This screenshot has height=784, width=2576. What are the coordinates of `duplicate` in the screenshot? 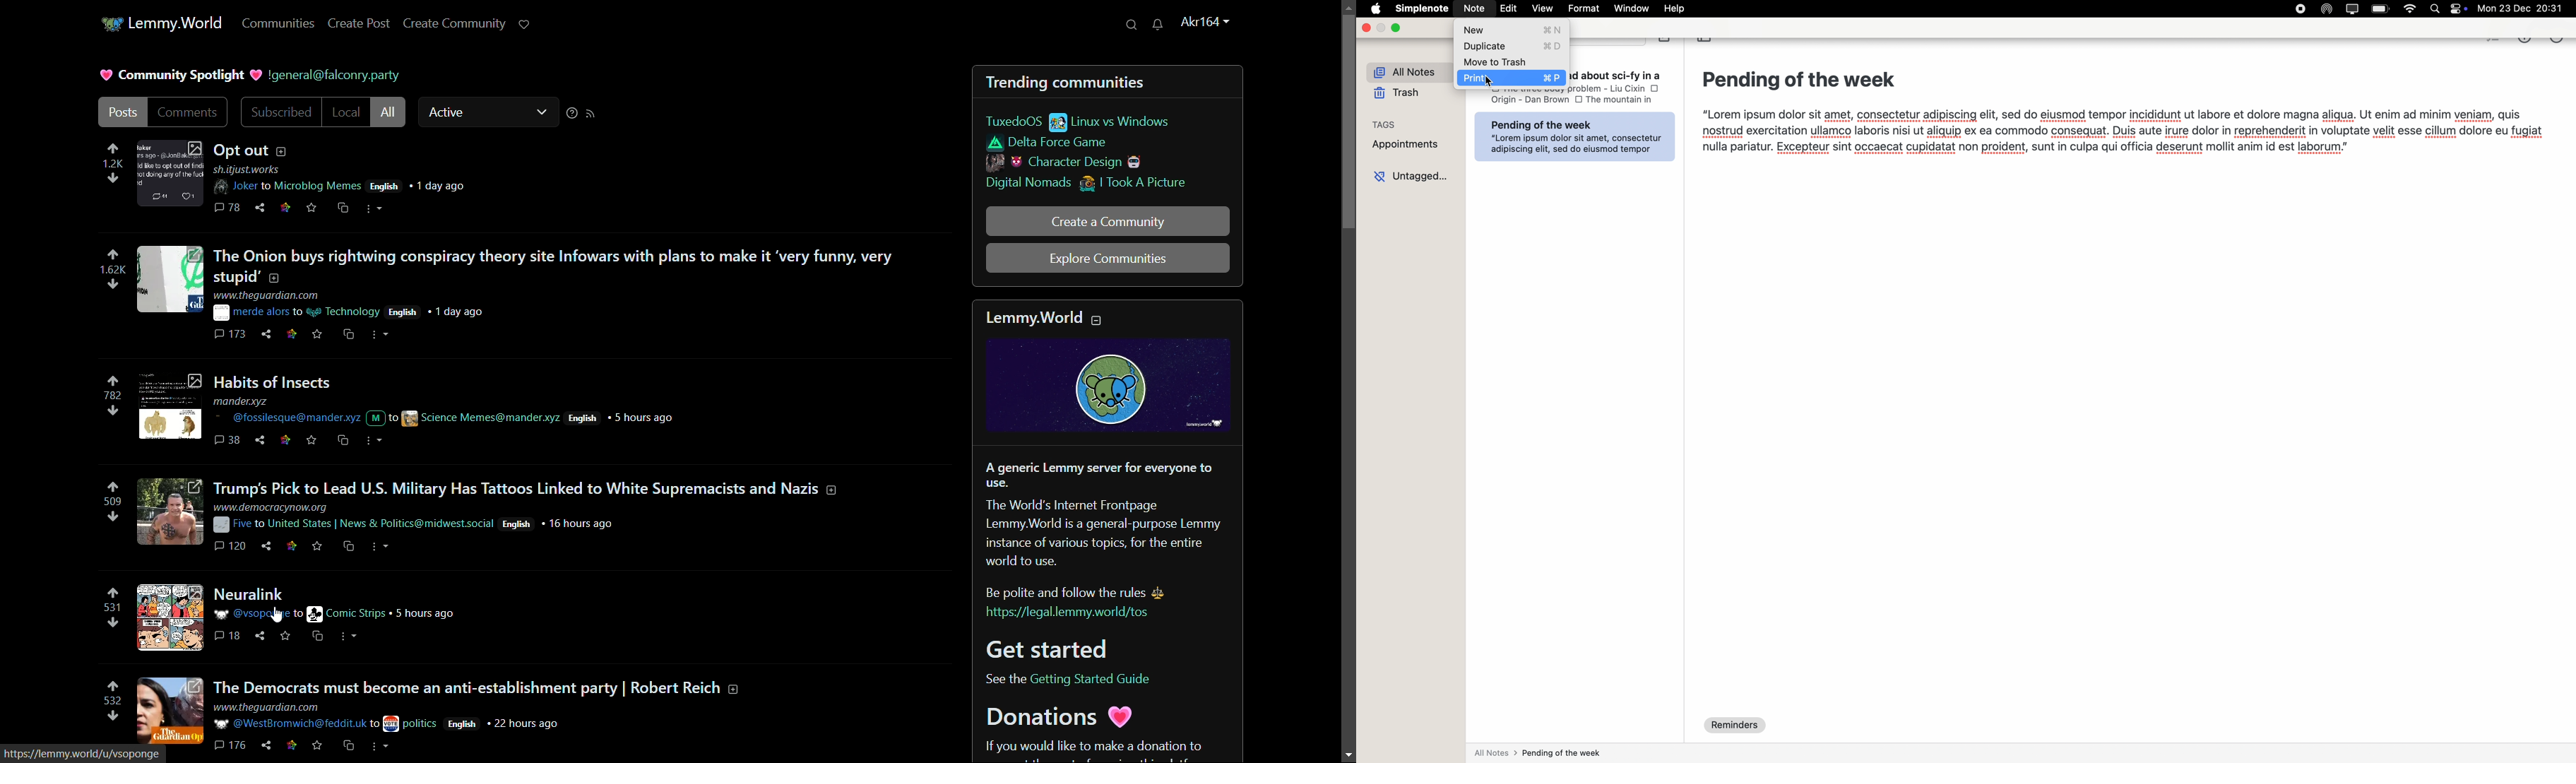 It's located at (1511, 45).